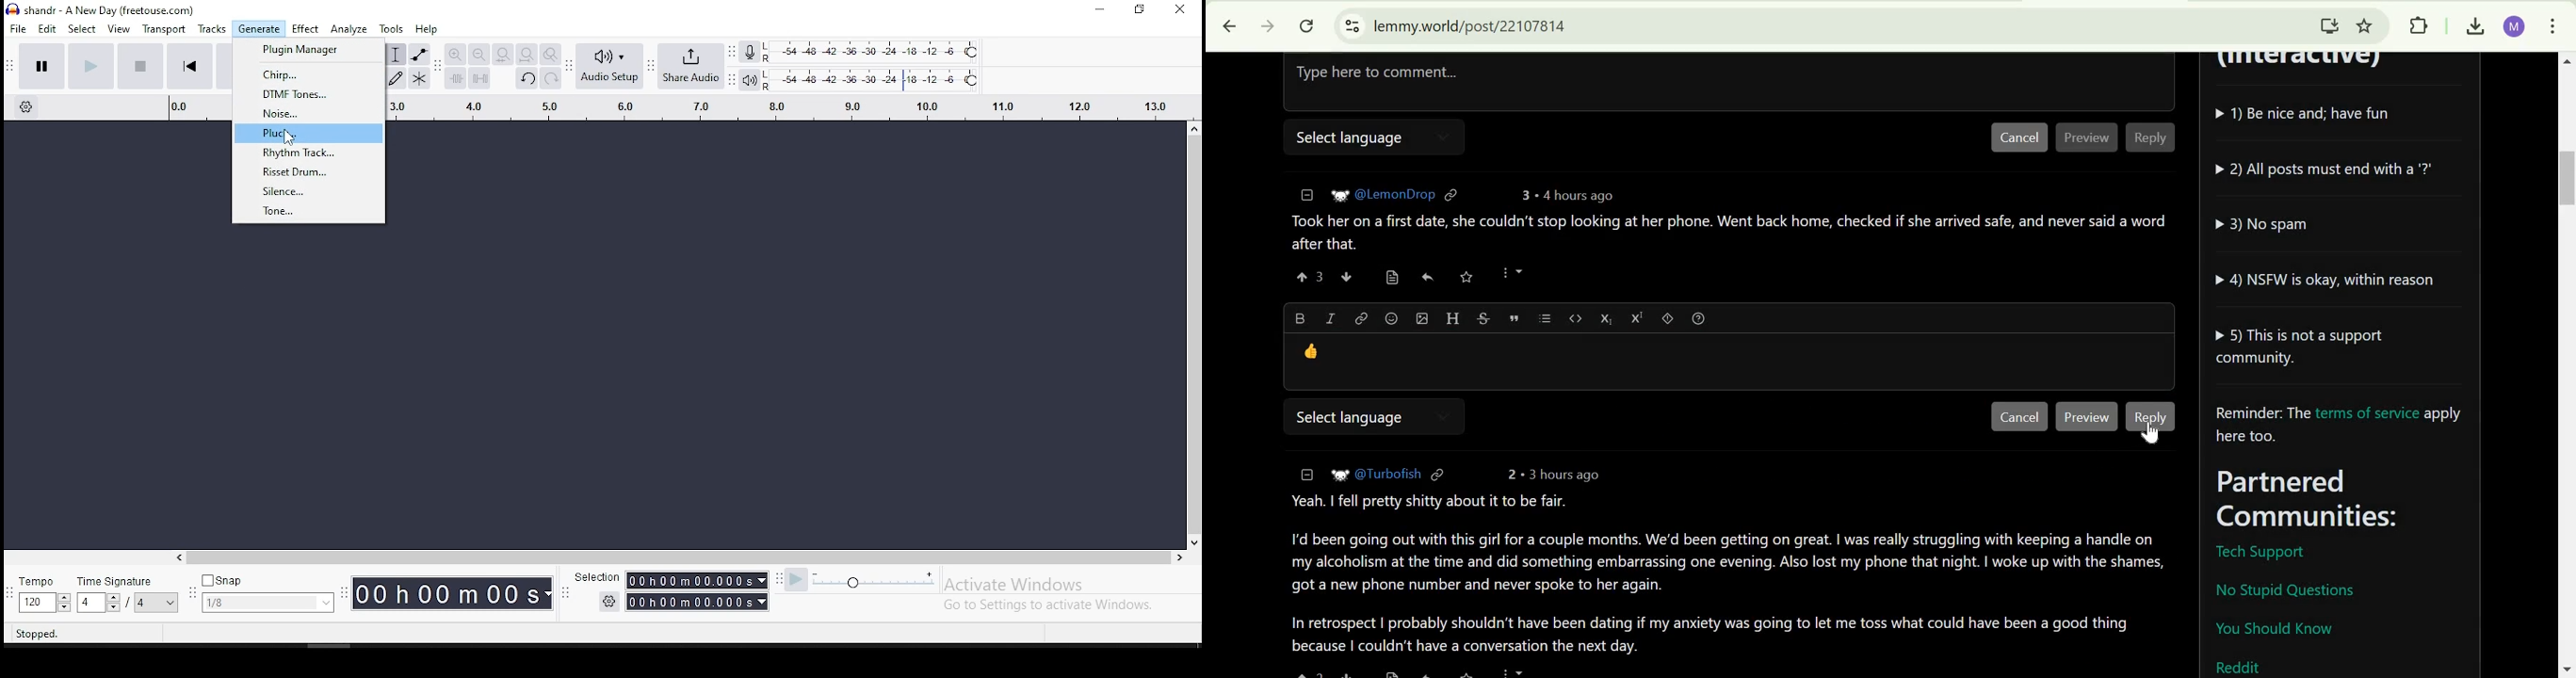 The height and width of the screenshot is (700, 2576). What do you see at coordinates (2326, 24) in the screenshot?
I see `Install Lemmy.World` at bounding box center [2326, 24].